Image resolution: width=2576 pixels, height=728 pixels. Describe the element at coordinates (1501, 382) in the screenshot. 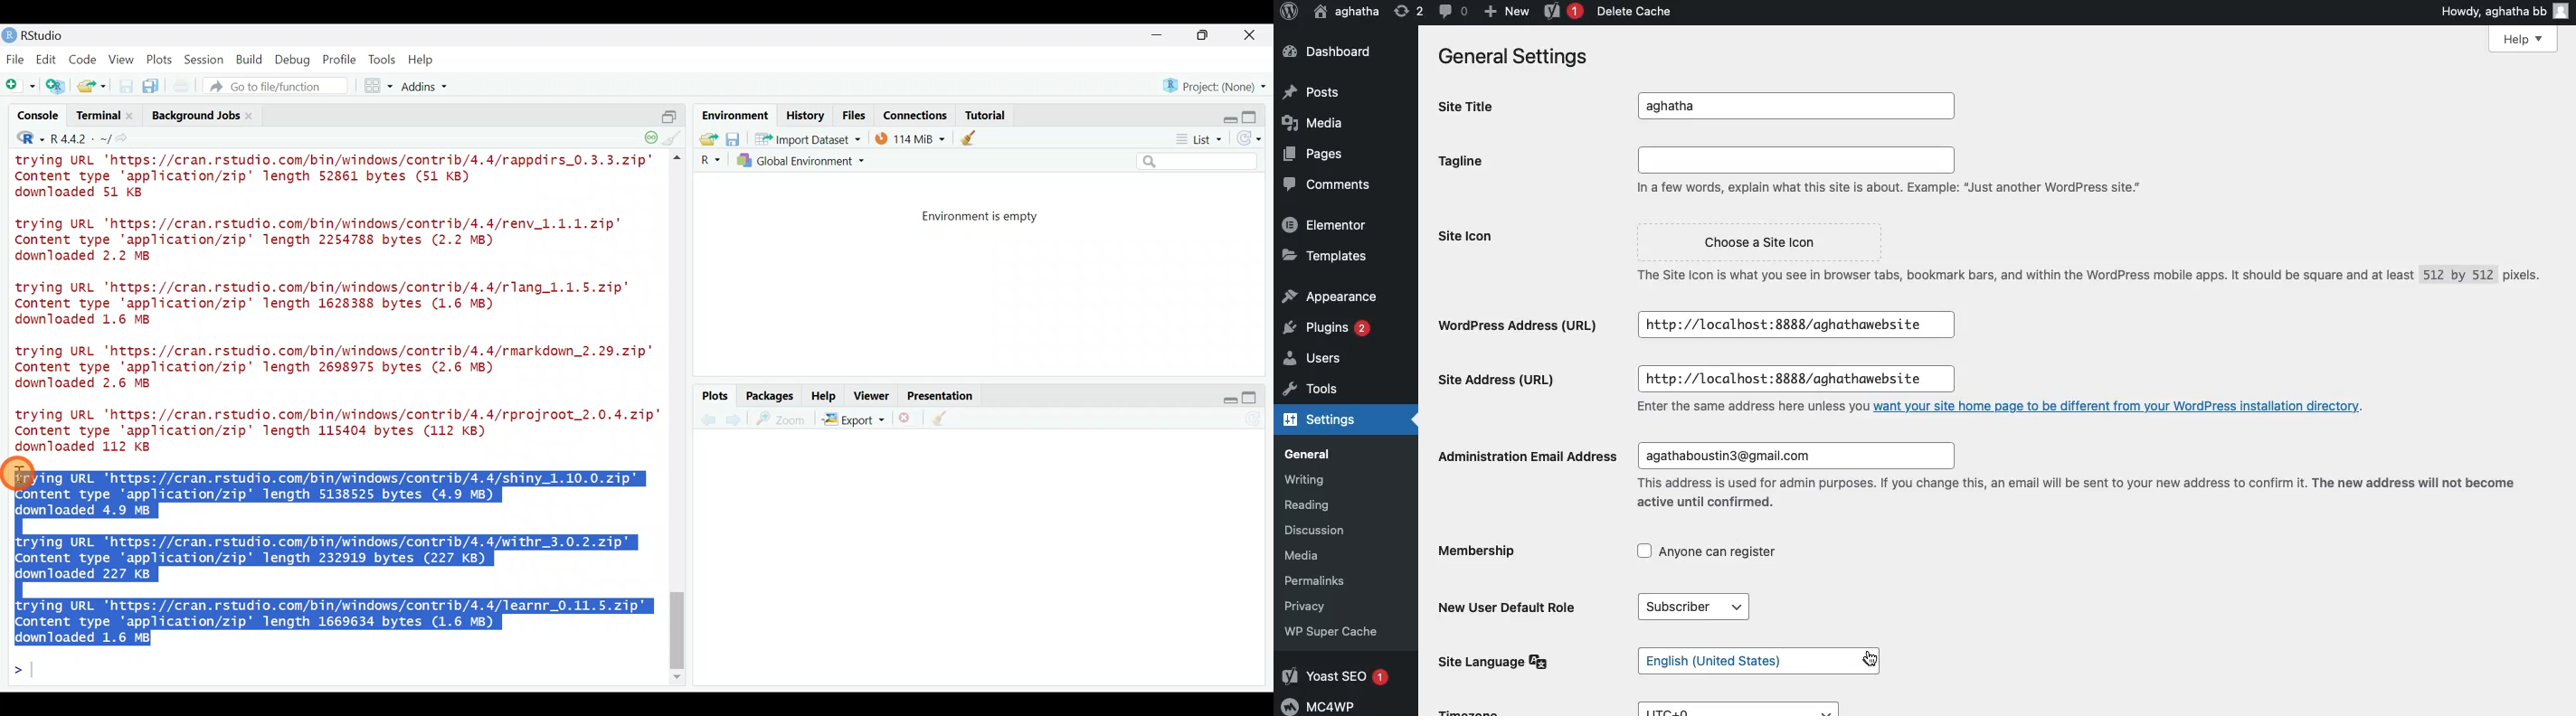

I see `Site address url` at that location.